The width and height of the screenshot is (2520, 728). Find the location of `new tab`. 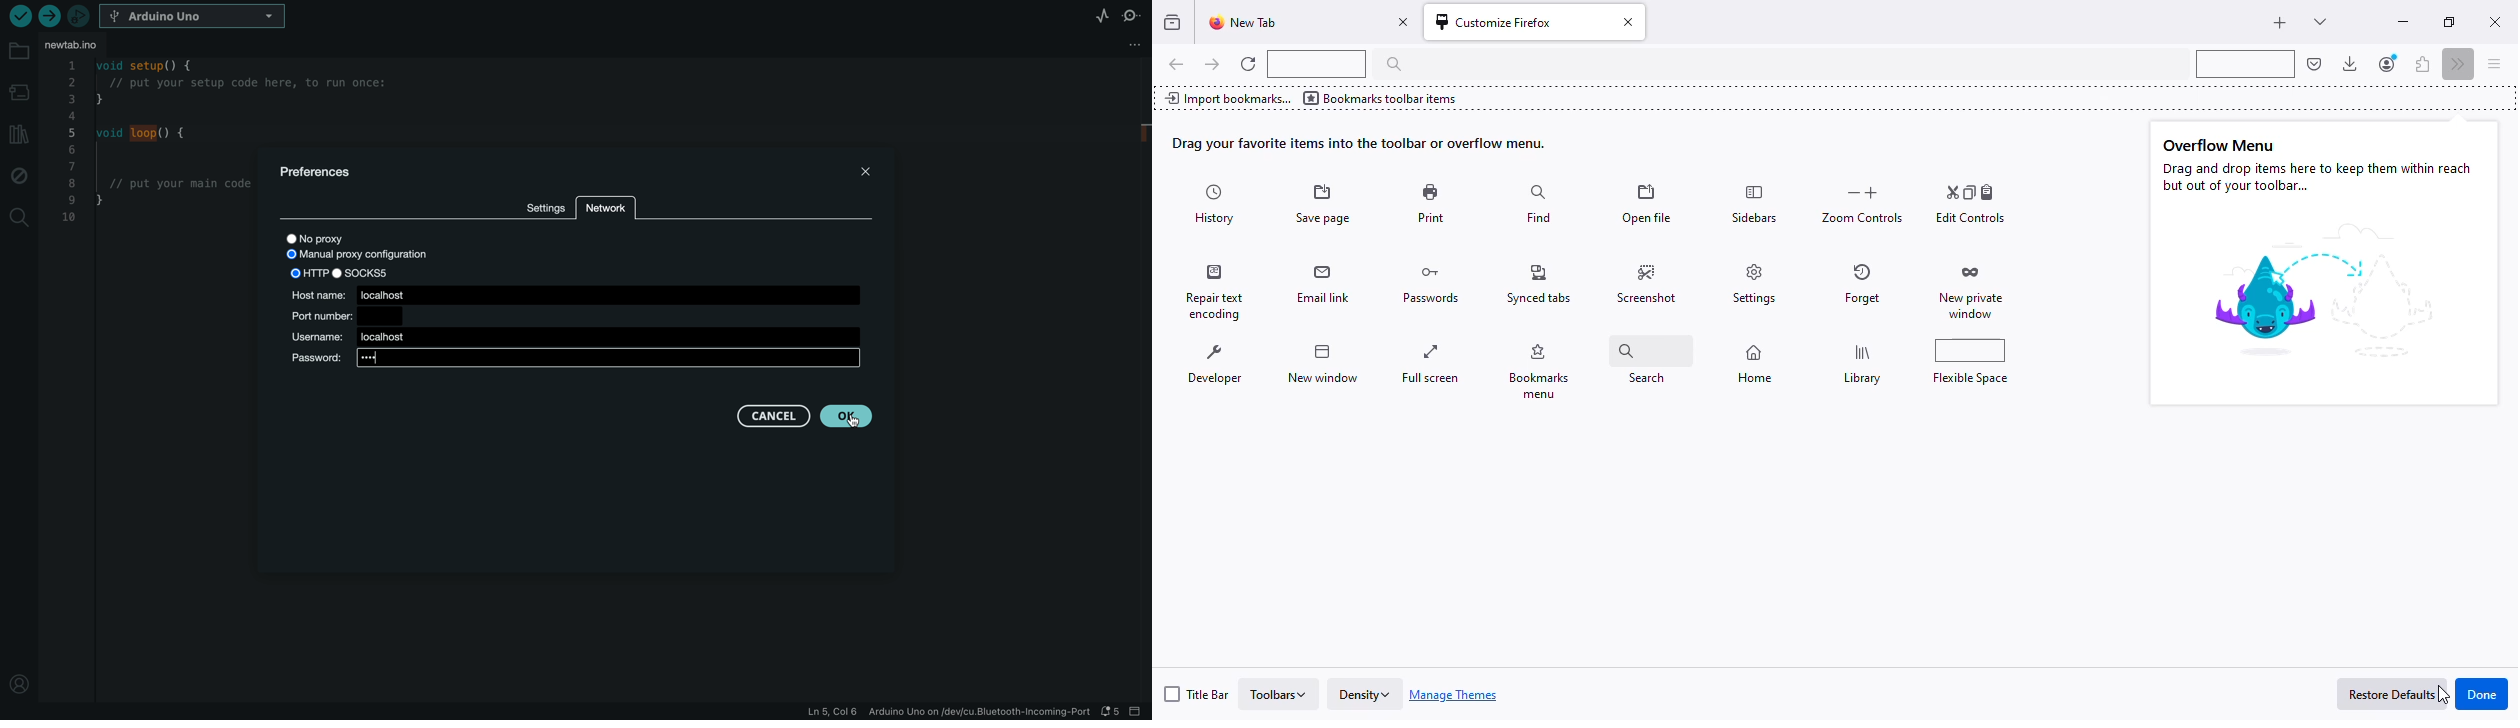

new tab is located at coordinates (2280, 24).